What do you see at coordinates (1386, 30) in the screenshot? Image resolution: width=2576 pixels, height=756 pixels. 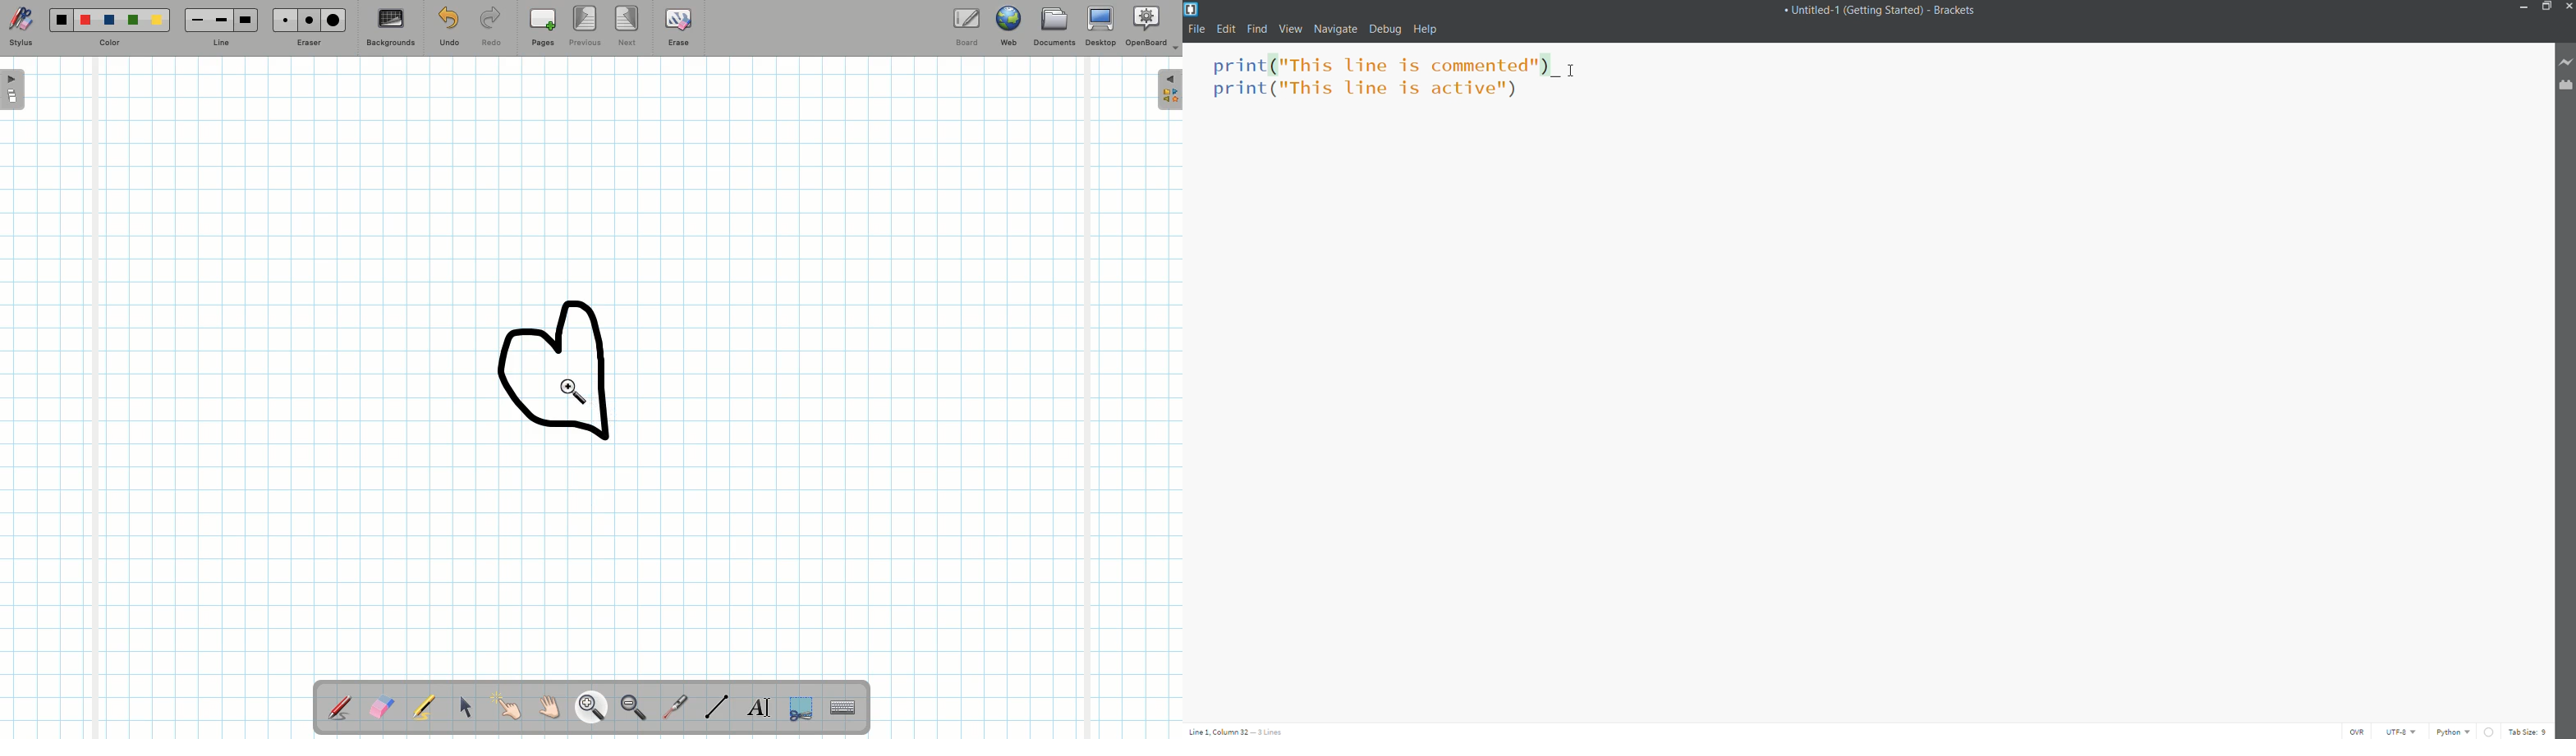 I see `Debug` at bounding box center [1386, 30].